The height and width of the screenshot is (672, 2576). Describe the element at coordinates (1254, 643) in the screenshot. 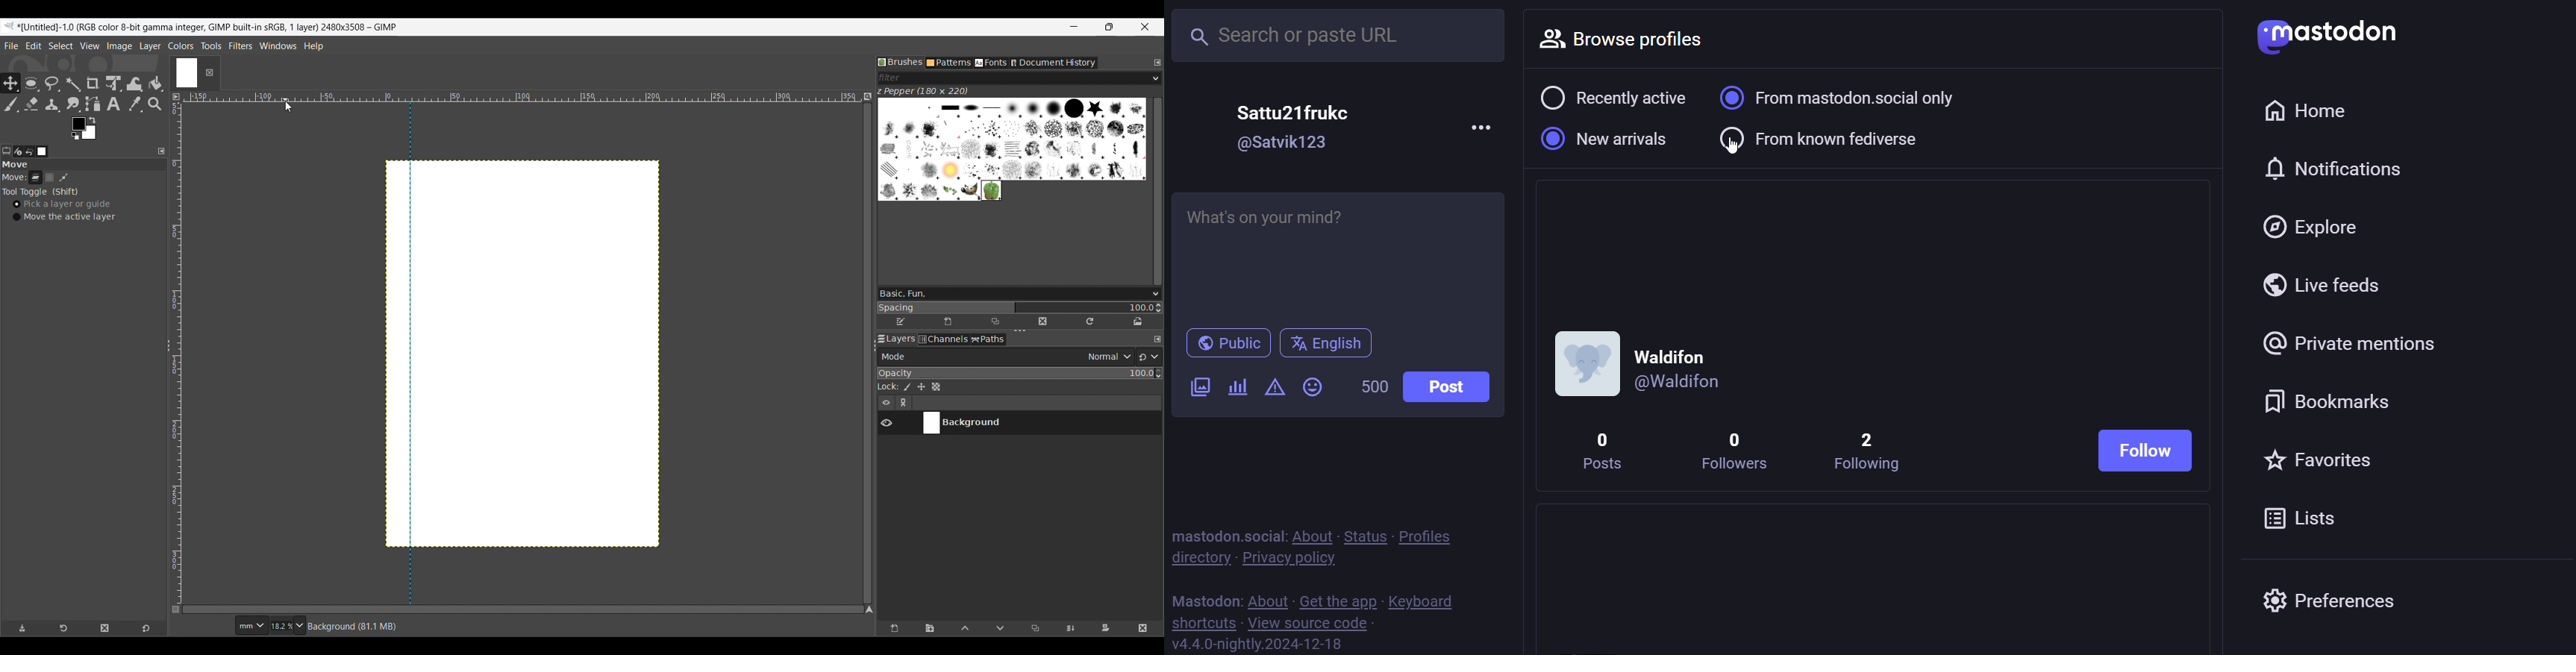

I see `v4.4.0-nightly.2024-12-18` at that location.